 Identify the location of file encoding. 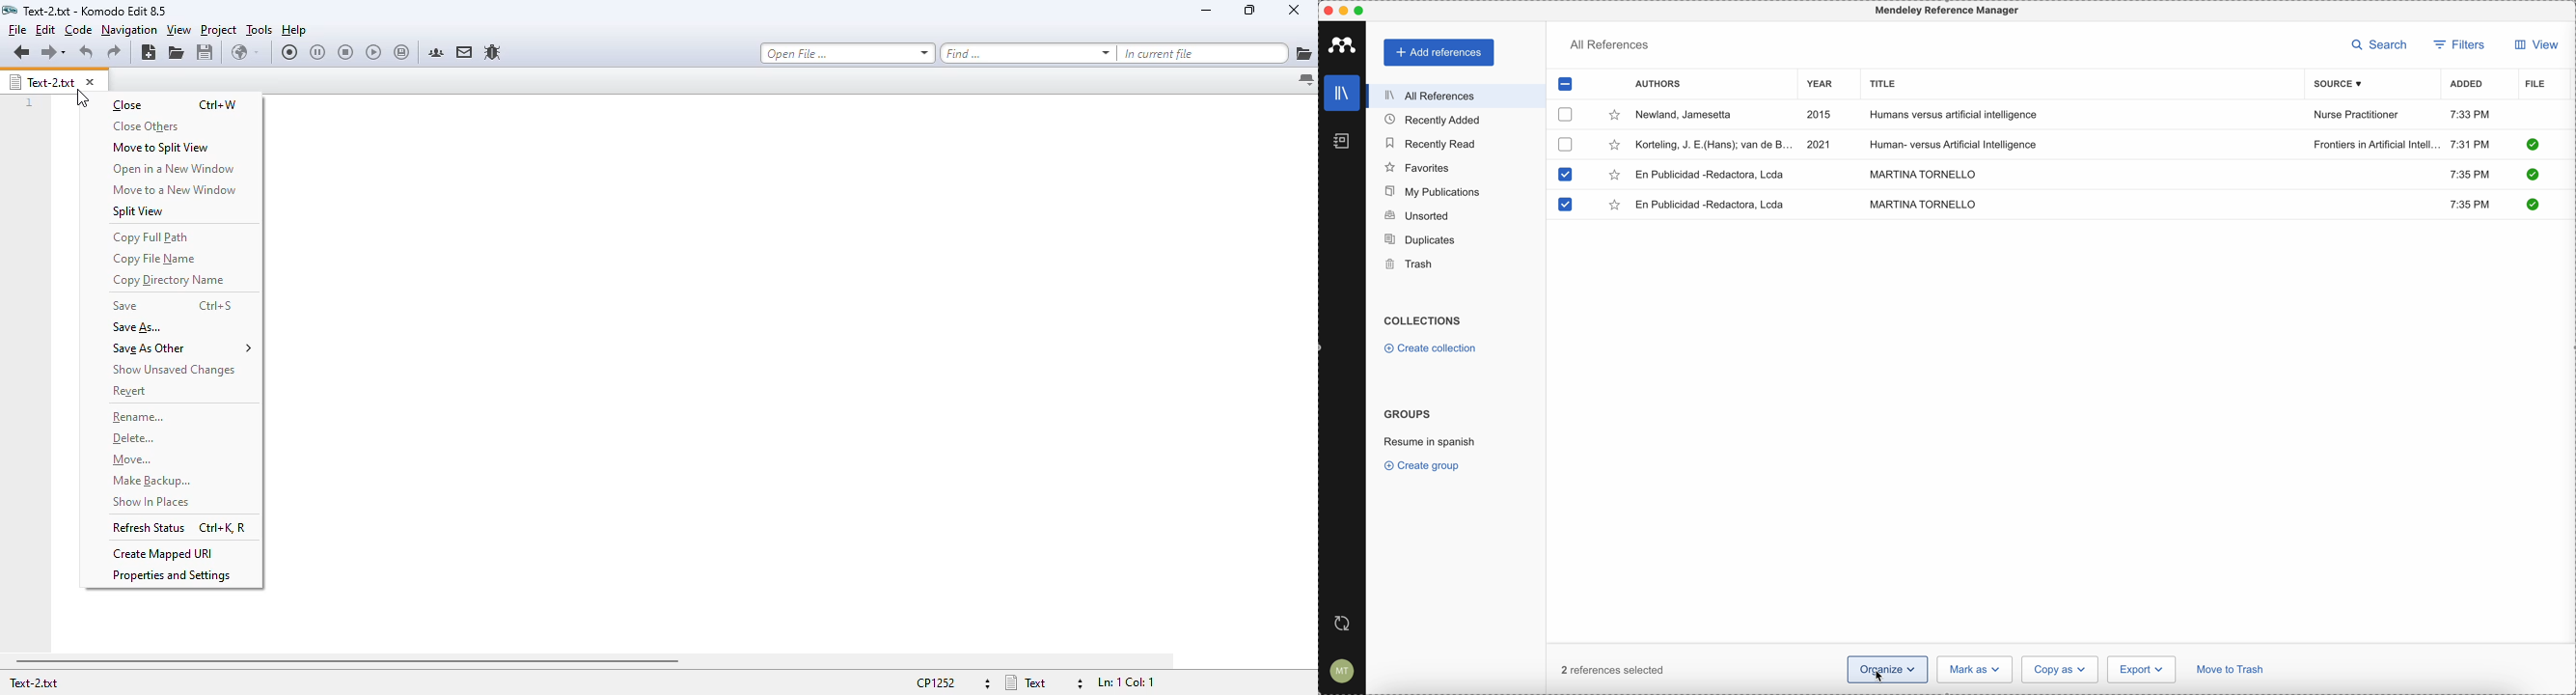
(949, 682).